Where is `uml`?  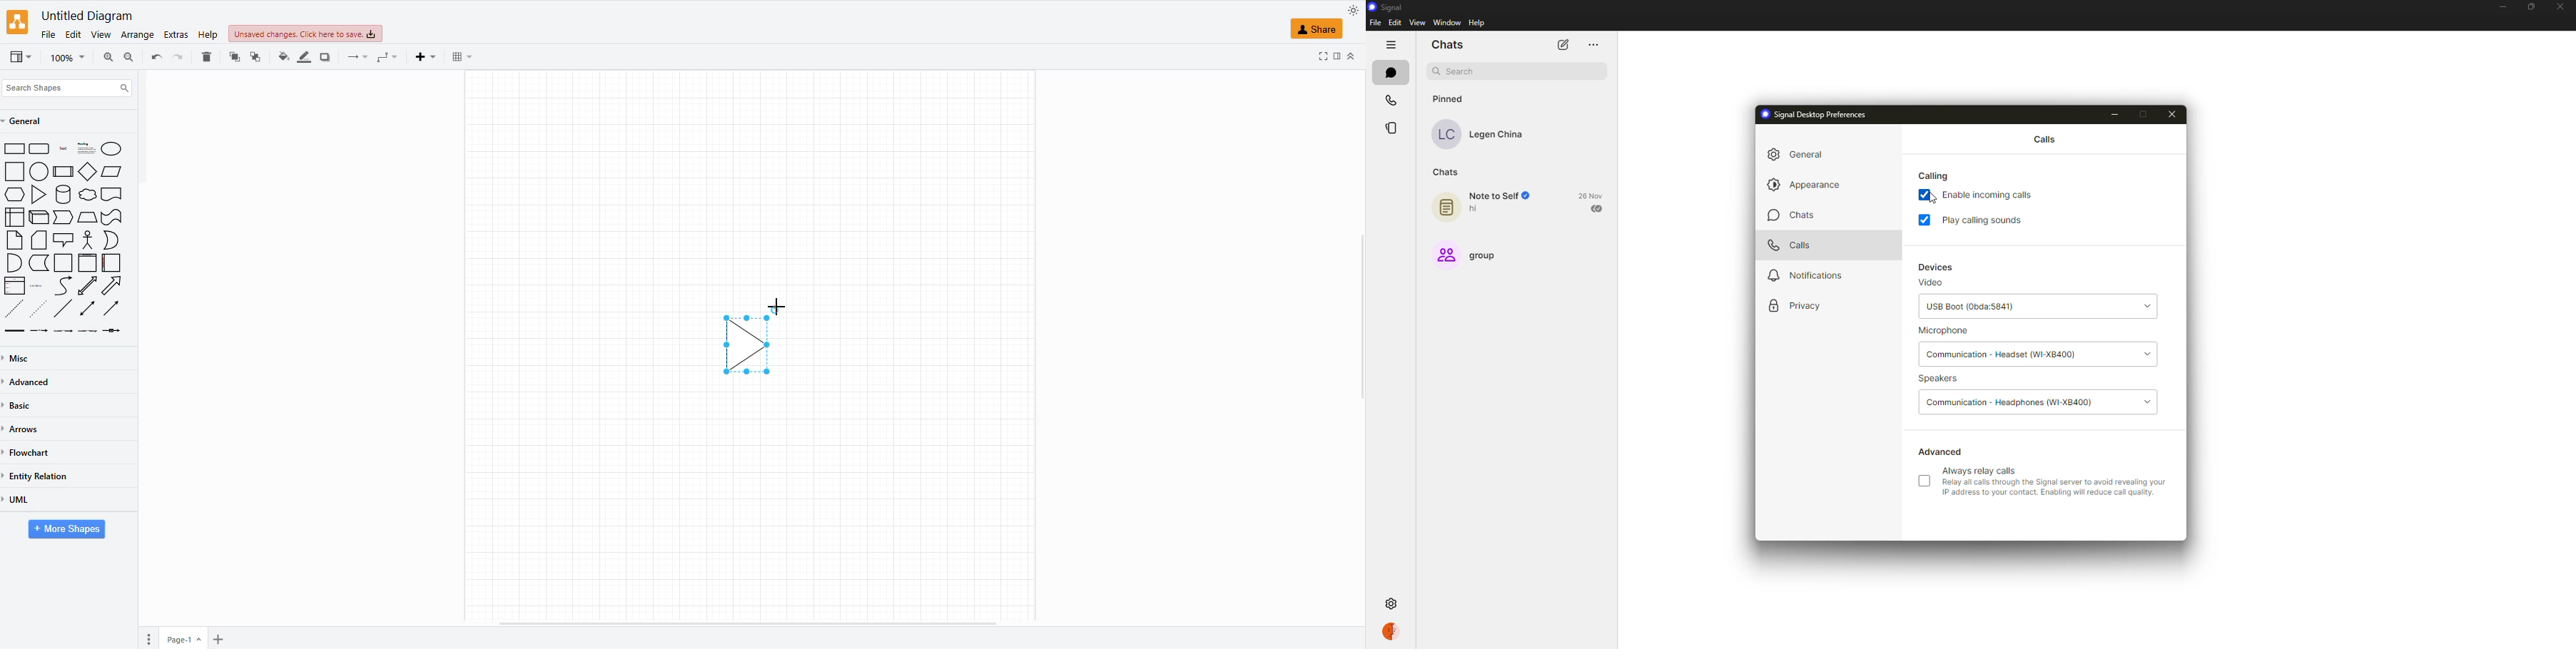
uml is located at coordinates (21, 500).